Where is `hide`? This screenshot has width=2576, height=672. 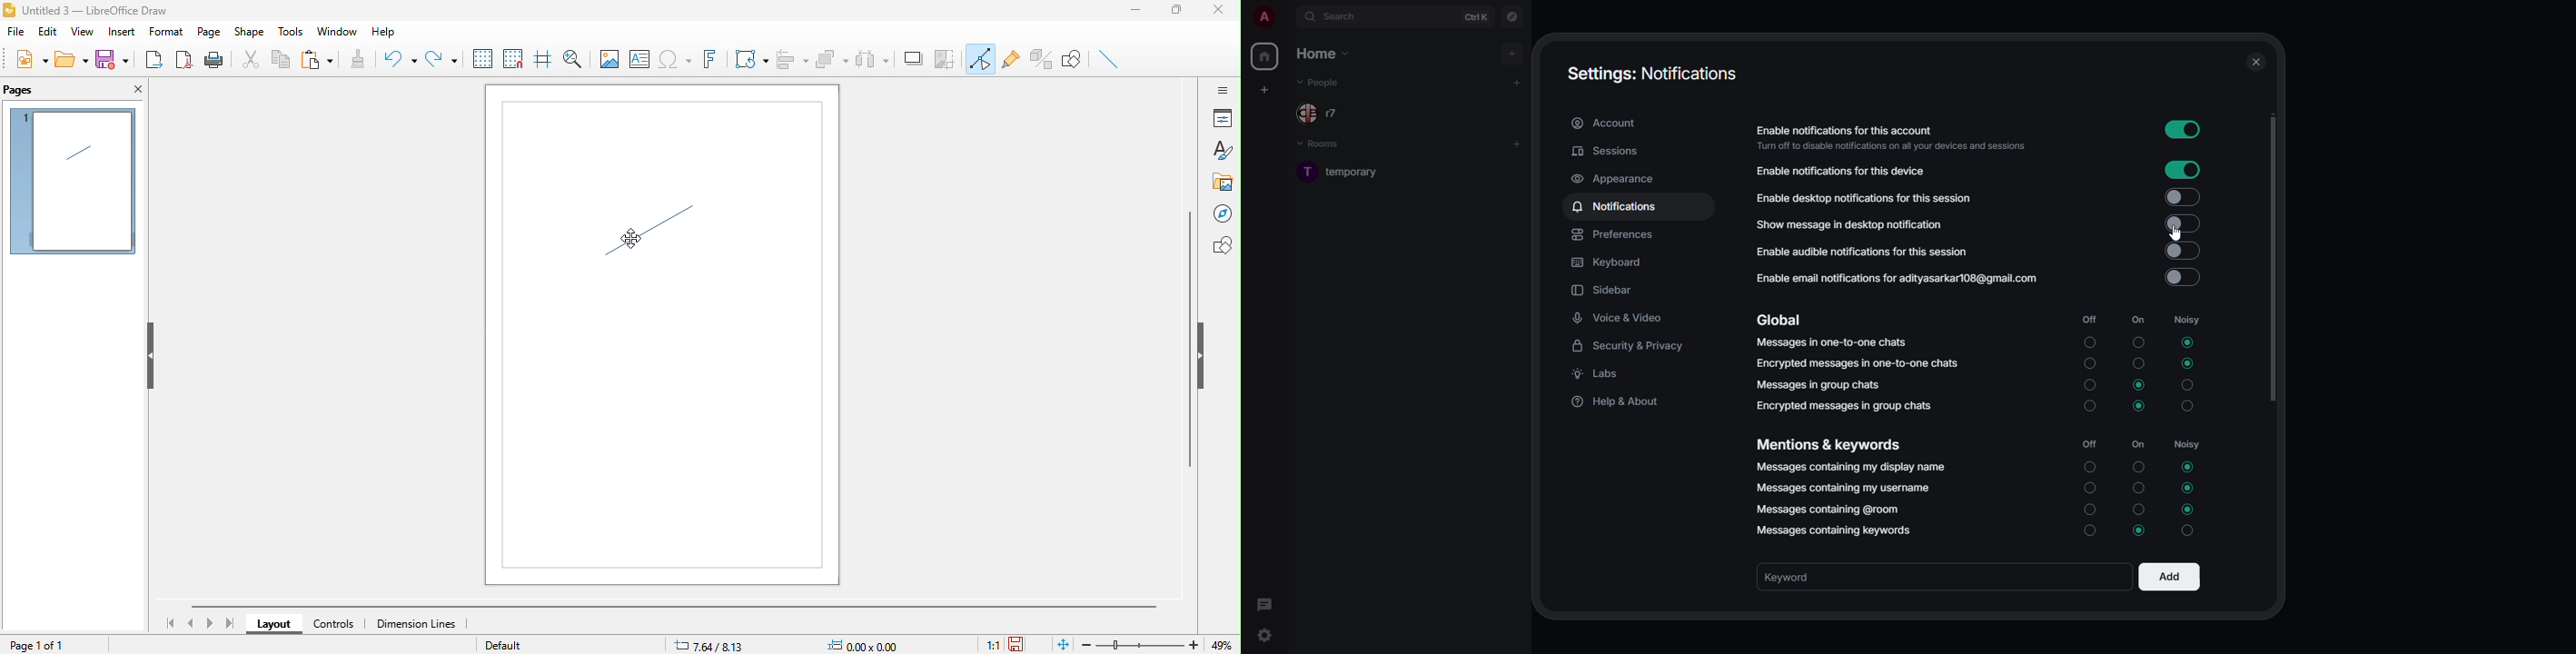 hide is located at coordinates (1204, 356).